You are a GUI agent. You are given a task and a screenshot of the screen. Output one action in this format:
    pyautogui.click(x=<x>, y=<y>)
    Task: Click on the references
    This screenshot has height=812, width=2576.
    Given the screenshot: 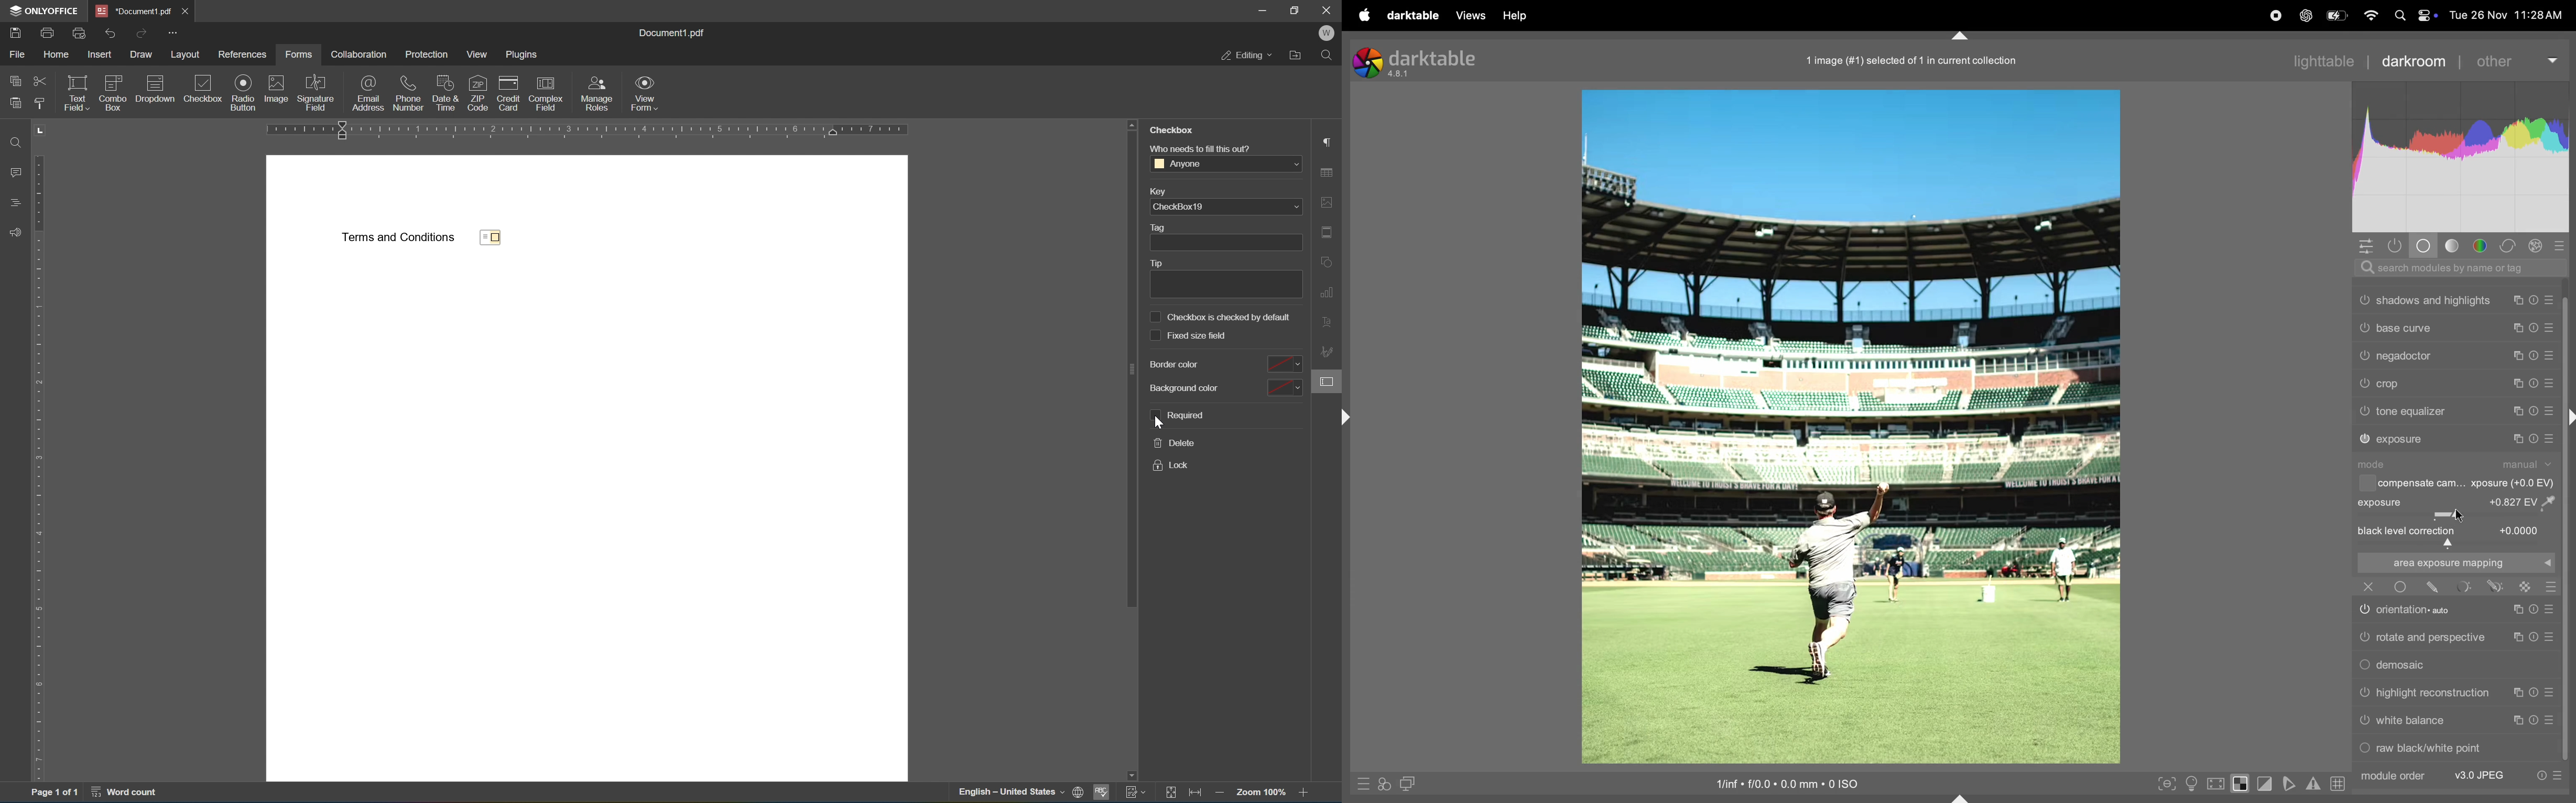 What is the action you would take?
    pyautogui.click(x=243, y=55)
    